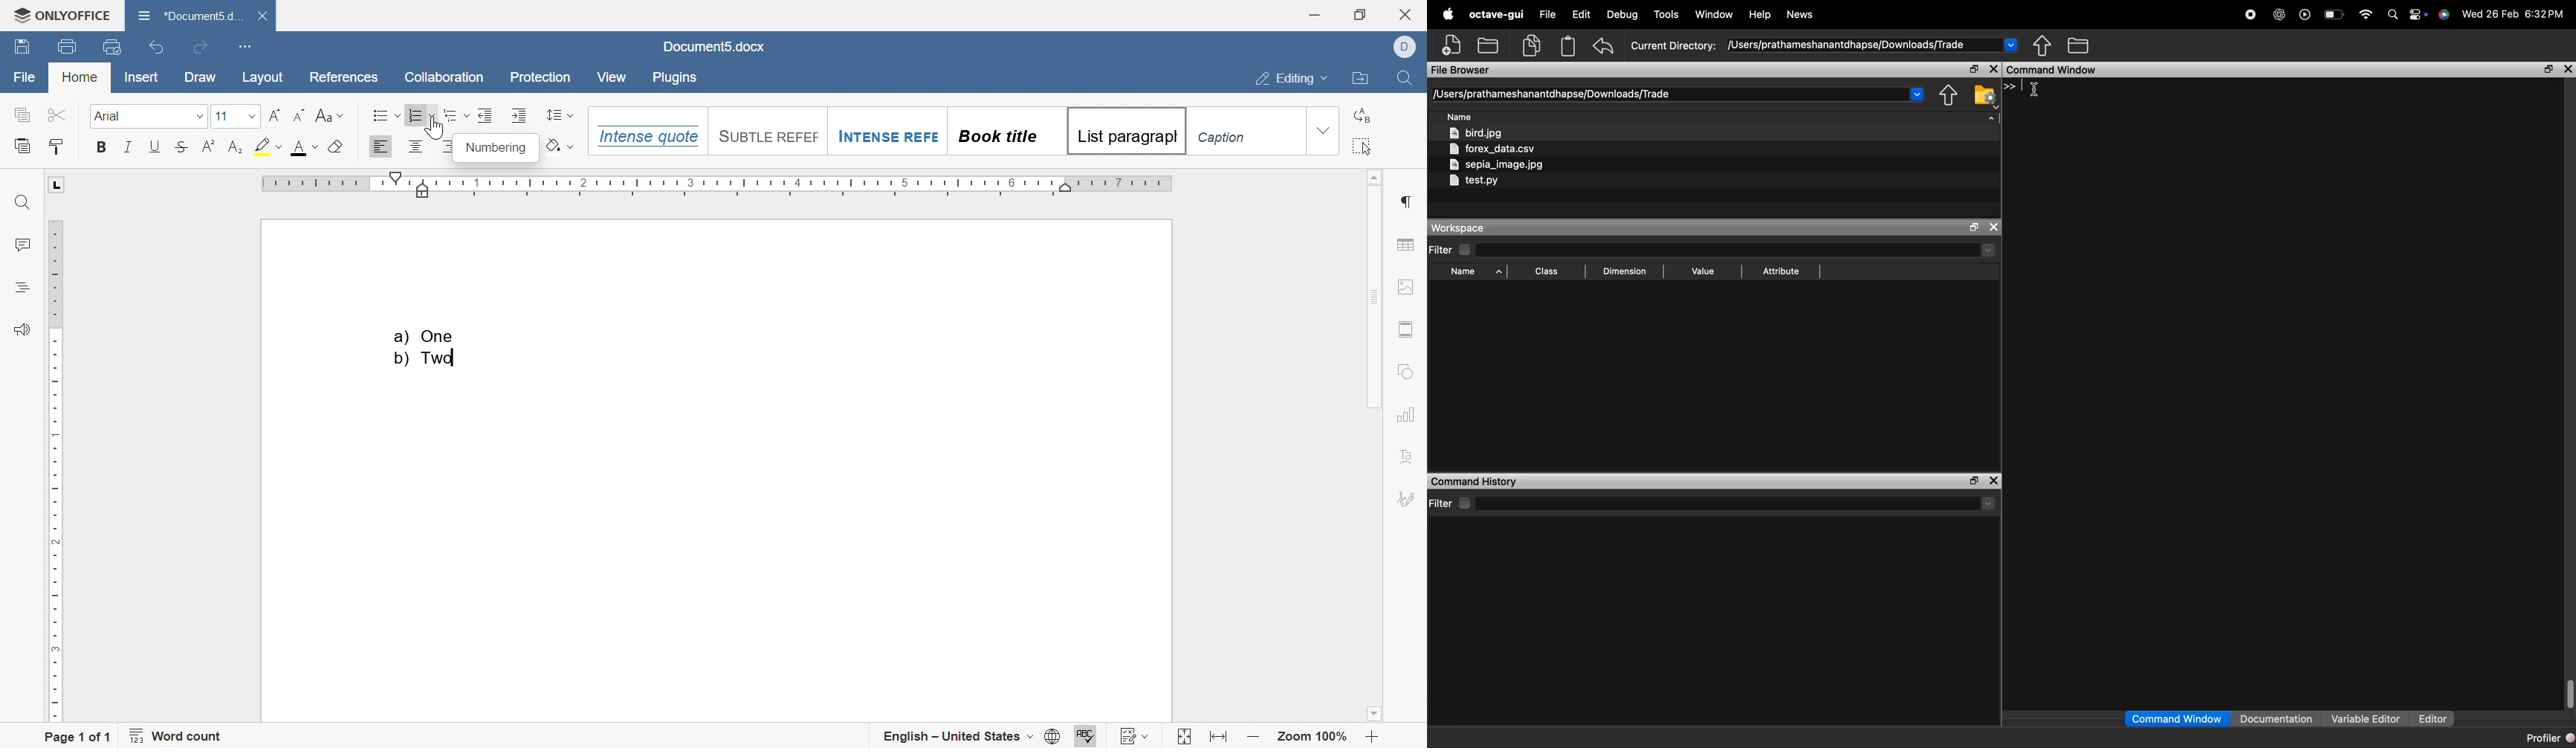 Image resolution: width=2576 pixels, height=756 pixels. I want to click on drop down, so click(252, 115).